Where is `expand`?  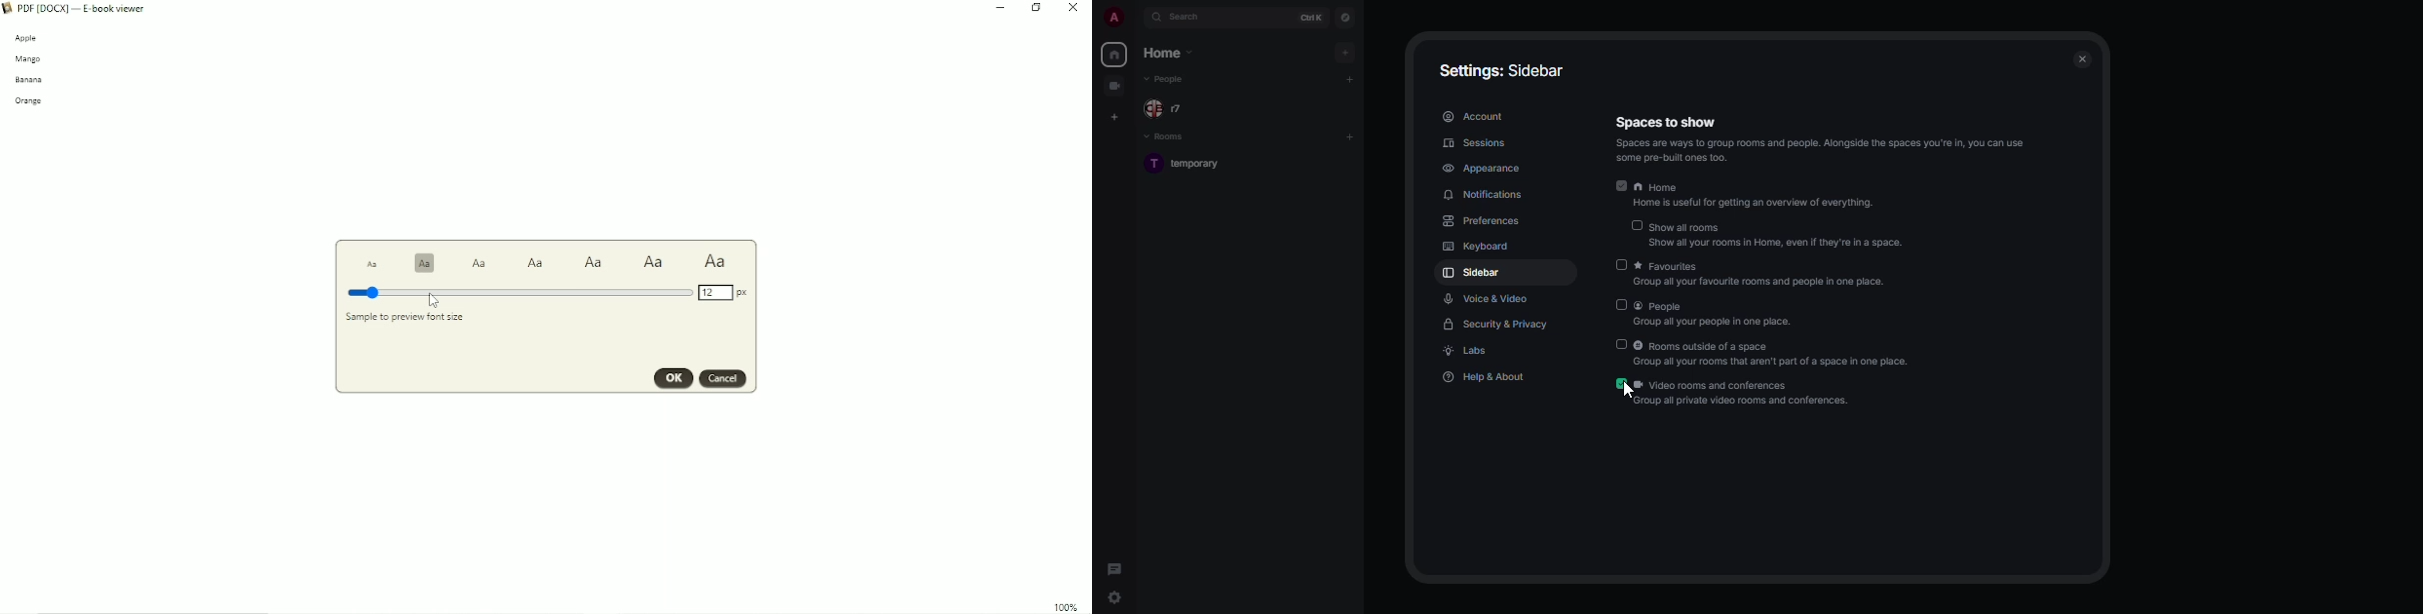 expand is located at coordinates (1136, 19).